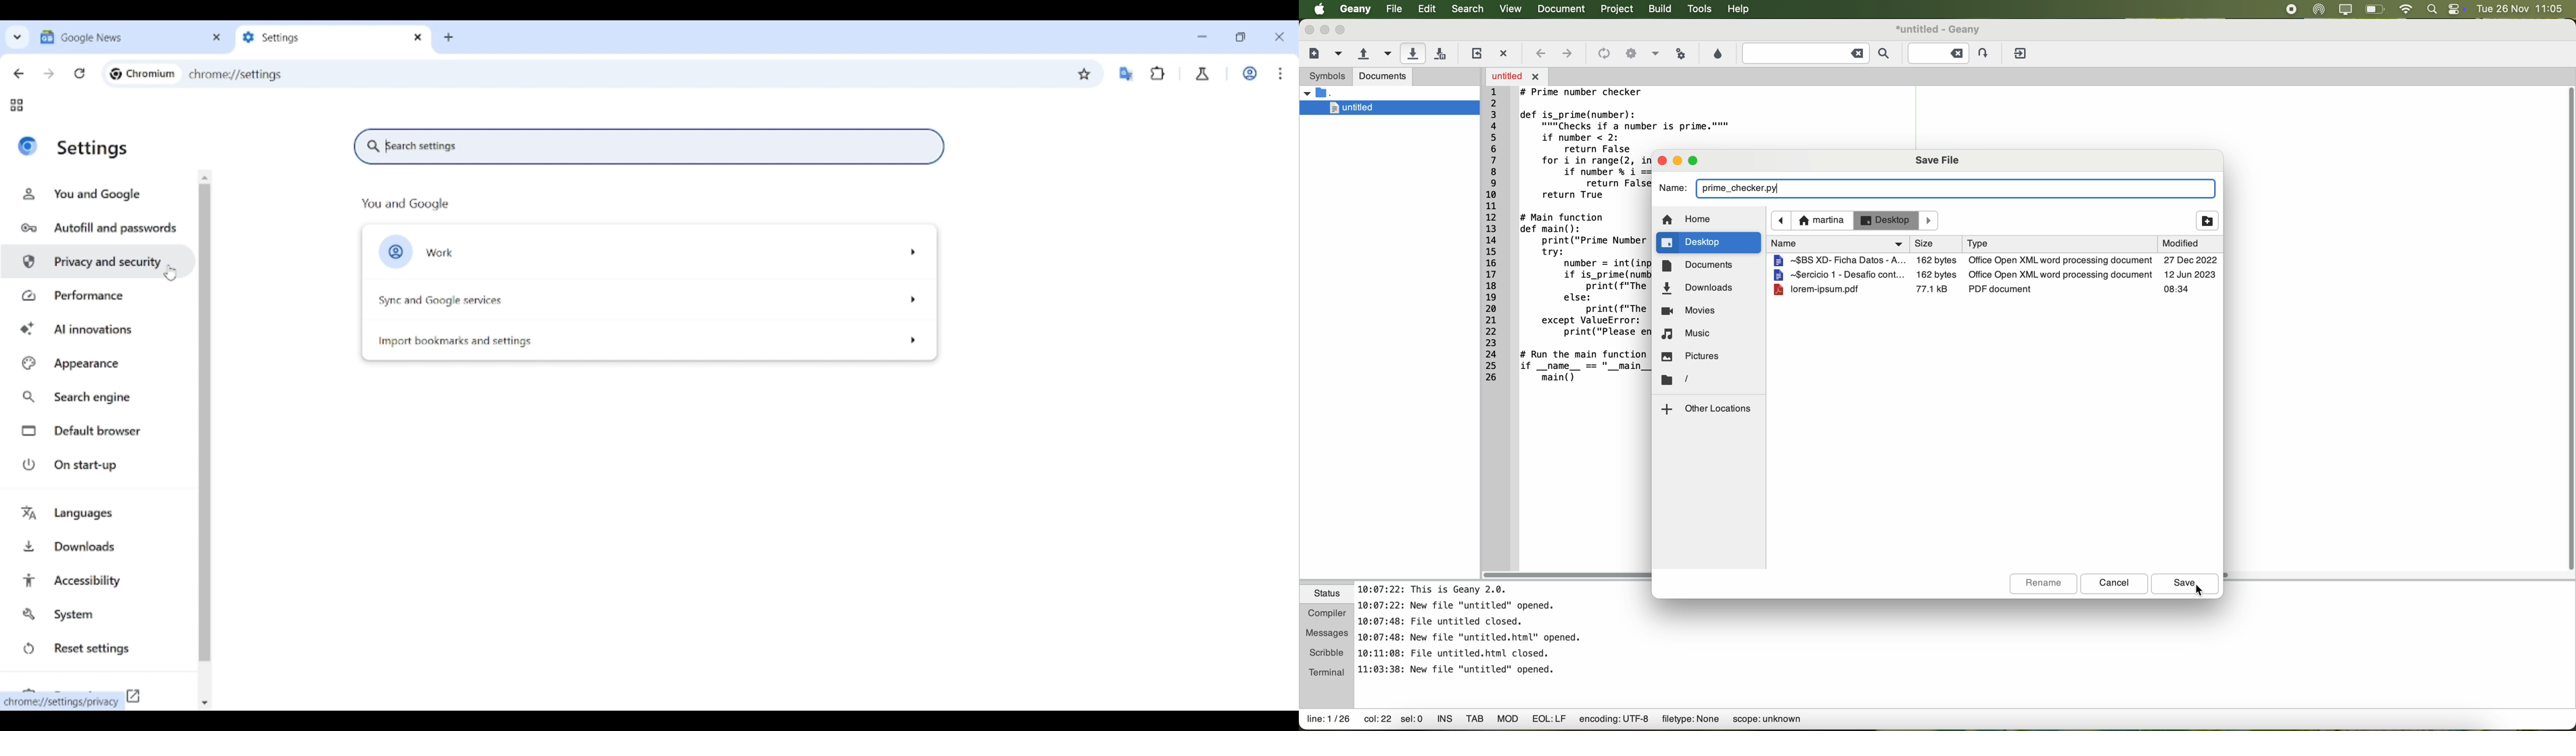 Image resolution: width=2576 pixels, height=756 pixels. Describe the element at coordinates (170, 272) in the screenshot. I see `Cursor clicking on privacy and autofill` at that location.